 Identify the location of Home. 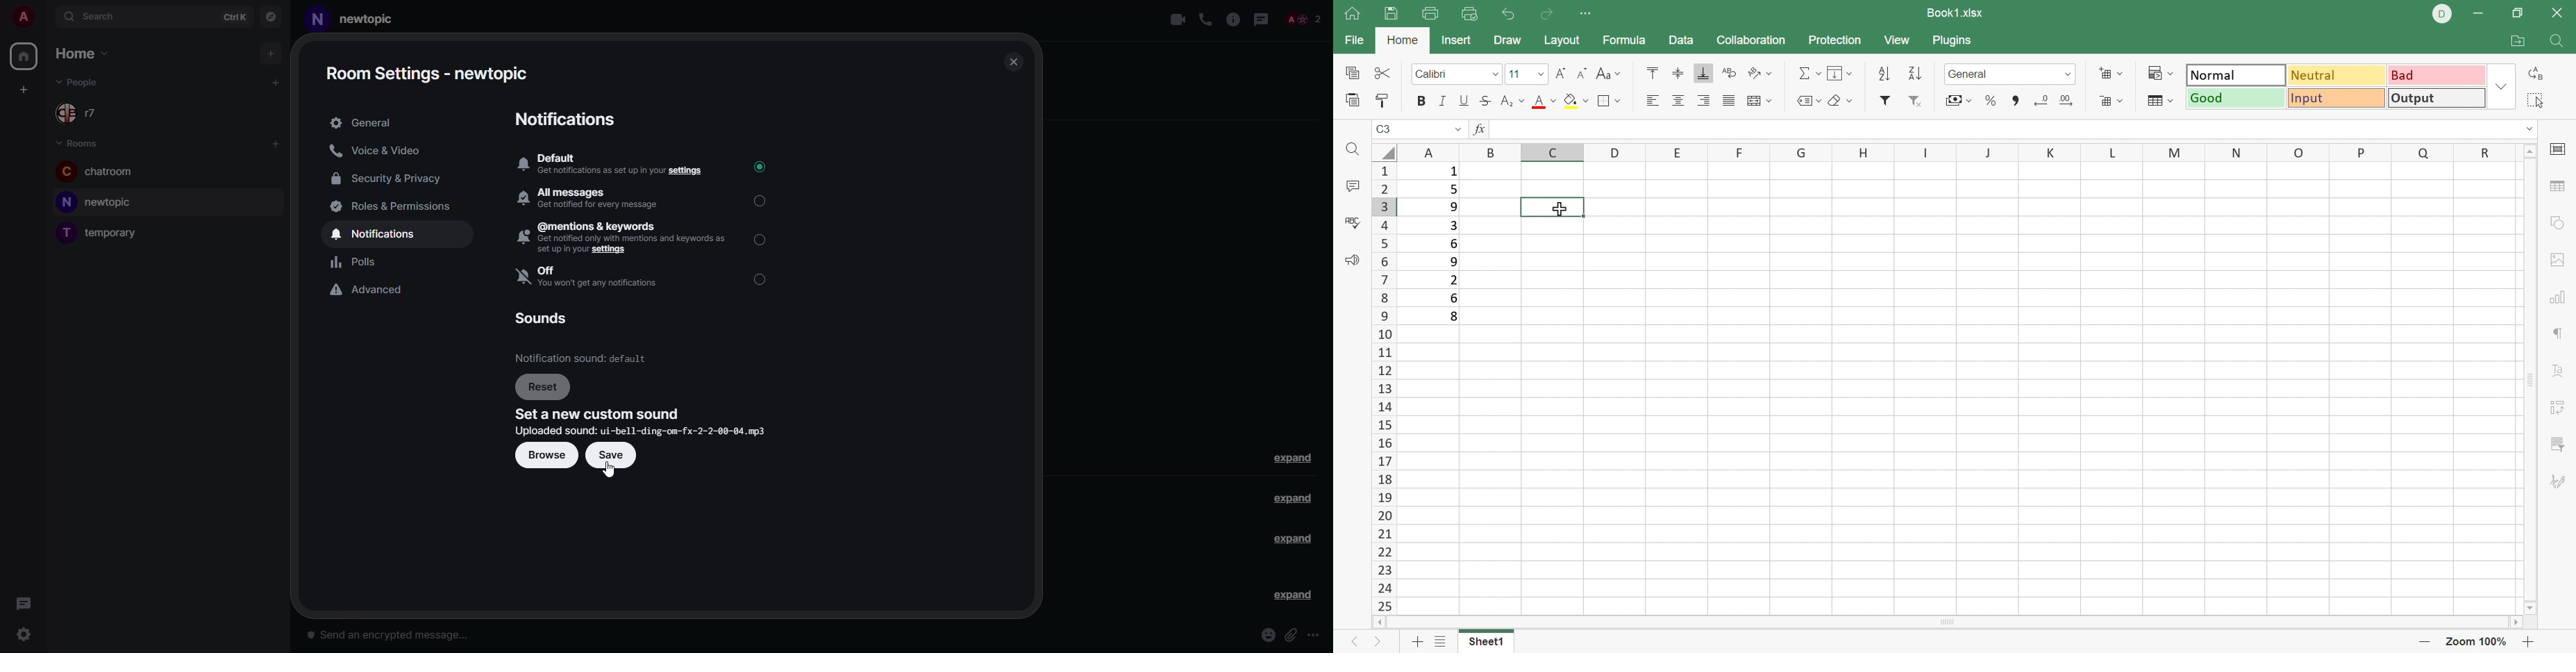
(1402, 38).